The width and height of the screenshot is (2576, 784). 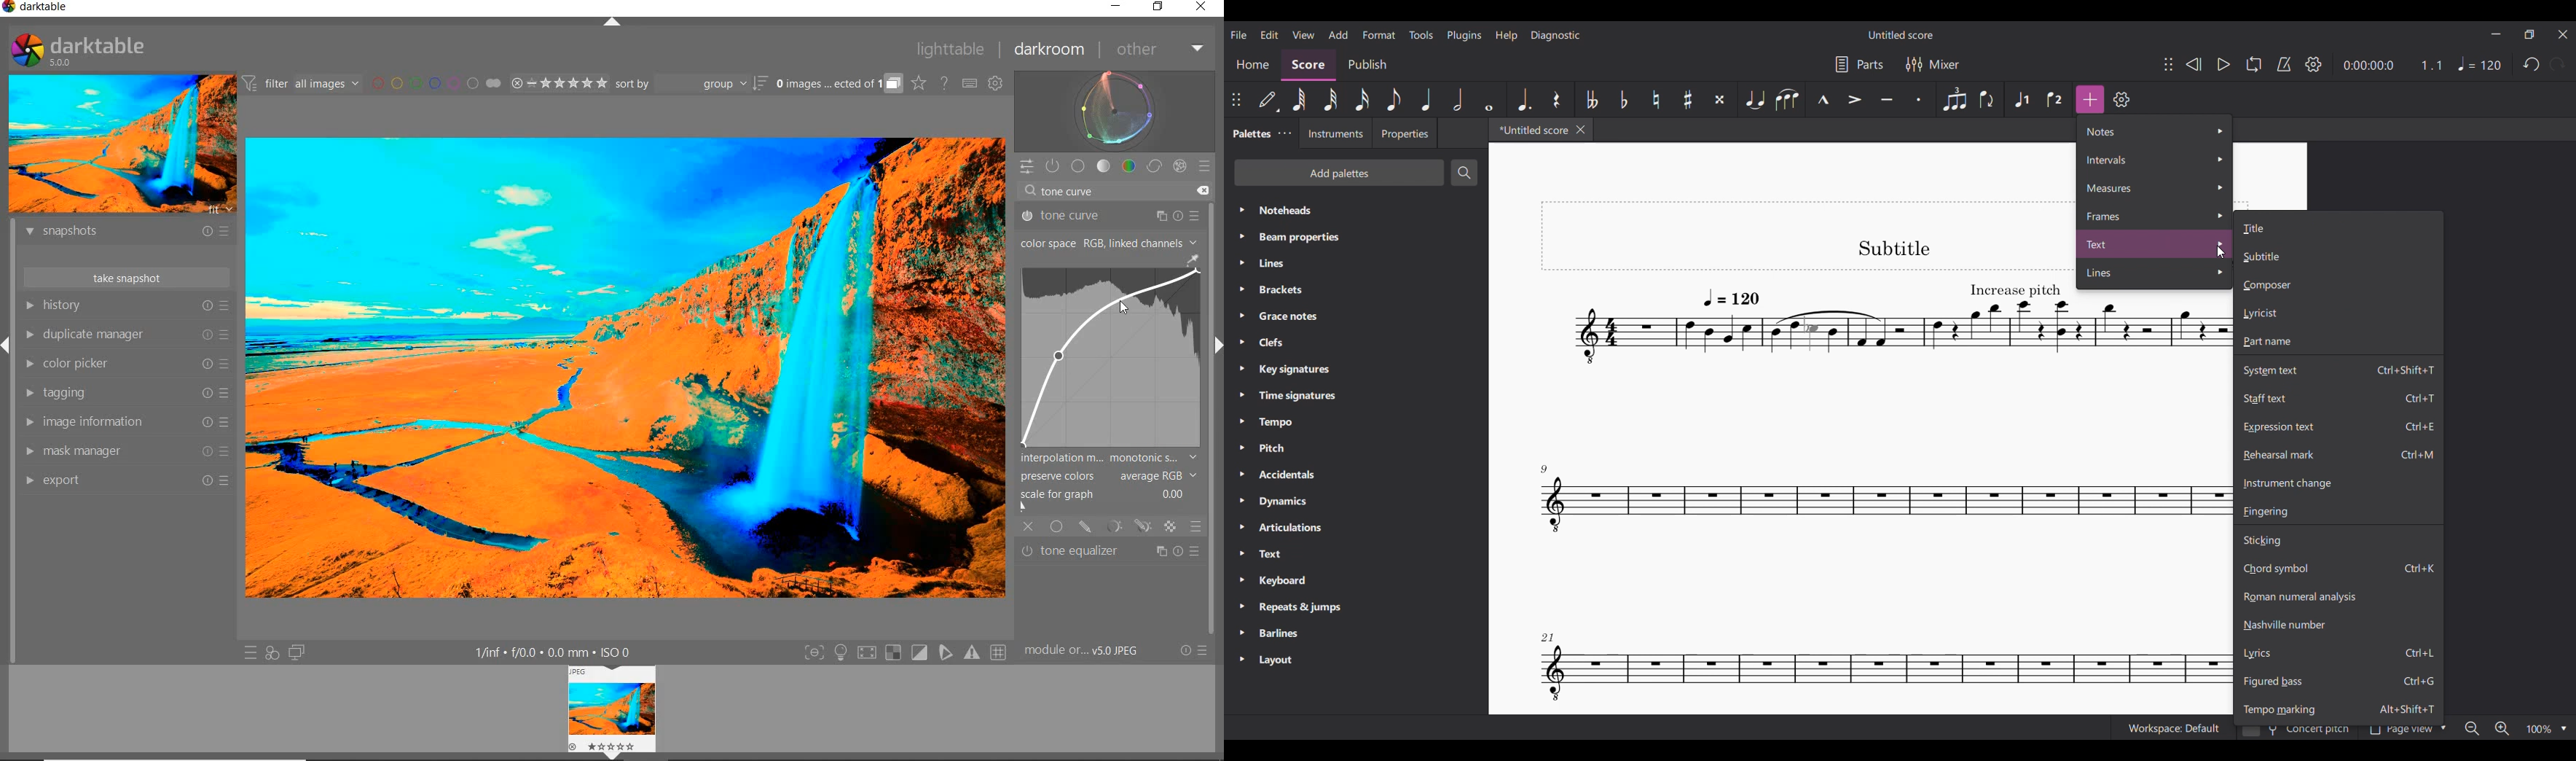 What do you see at coordinates (1217, 343) in the screenshot?
I see `Expand/Collapse` at bounding box center [1217, 343].